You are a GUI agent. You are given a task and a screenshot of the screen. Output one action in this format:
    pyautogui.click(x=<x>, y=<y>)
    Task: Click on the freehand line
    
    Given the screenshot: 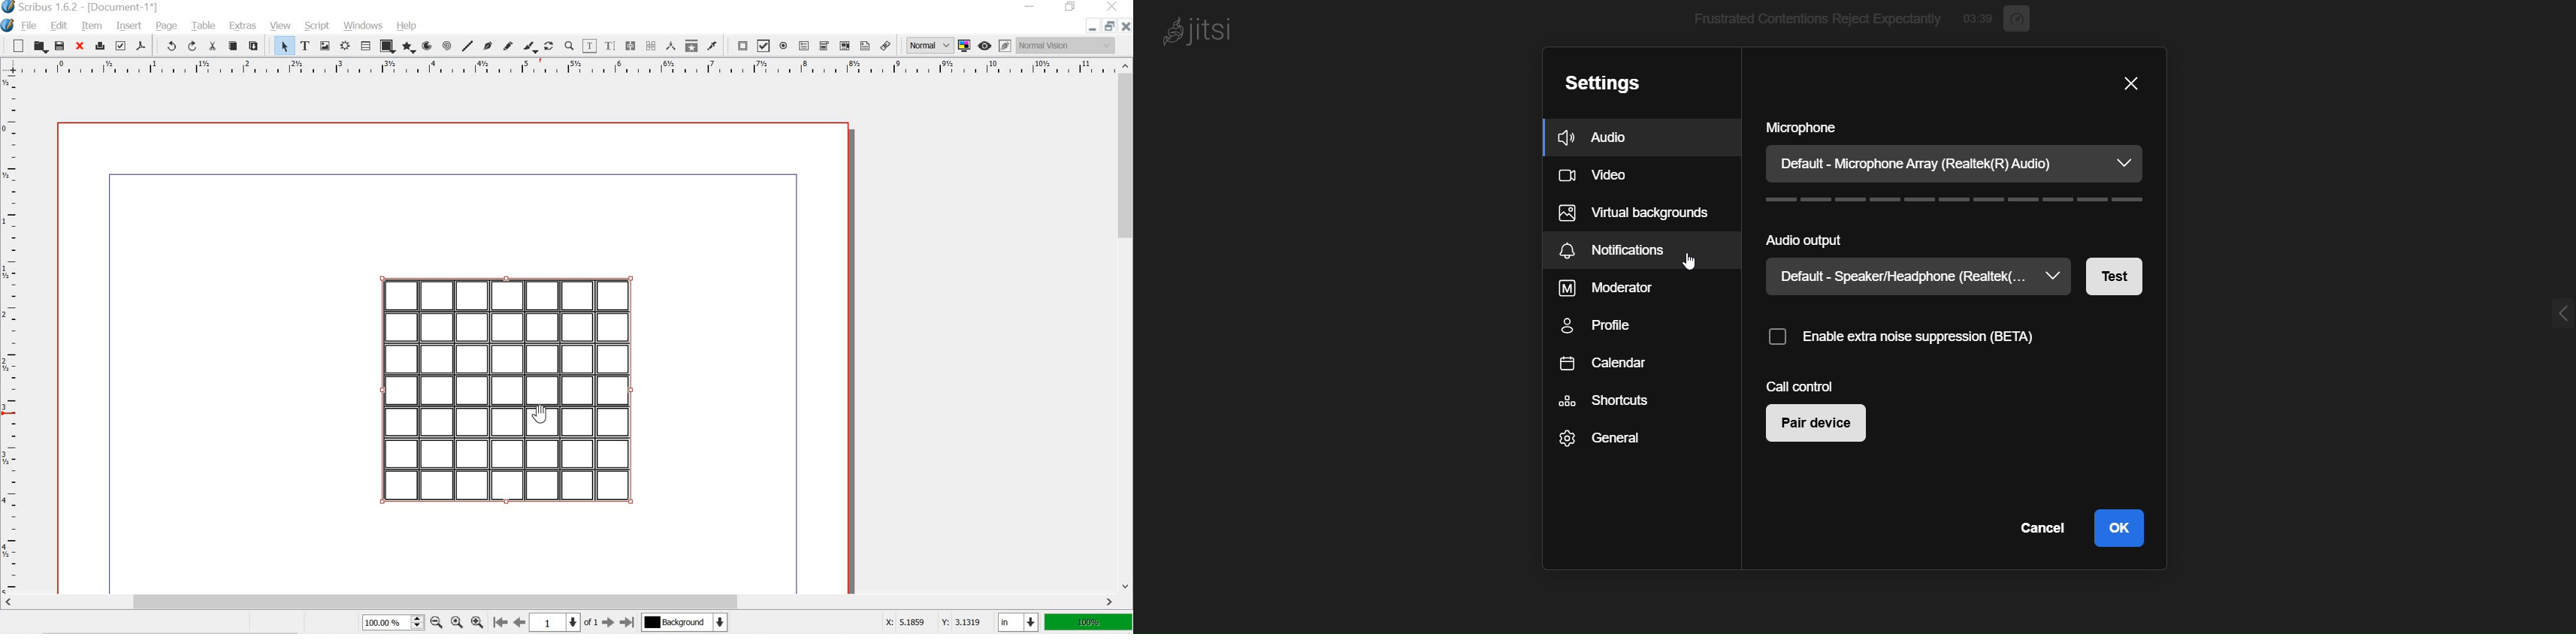 What is the action you would take?
    pyautogui.click(x=509, y=45)
    